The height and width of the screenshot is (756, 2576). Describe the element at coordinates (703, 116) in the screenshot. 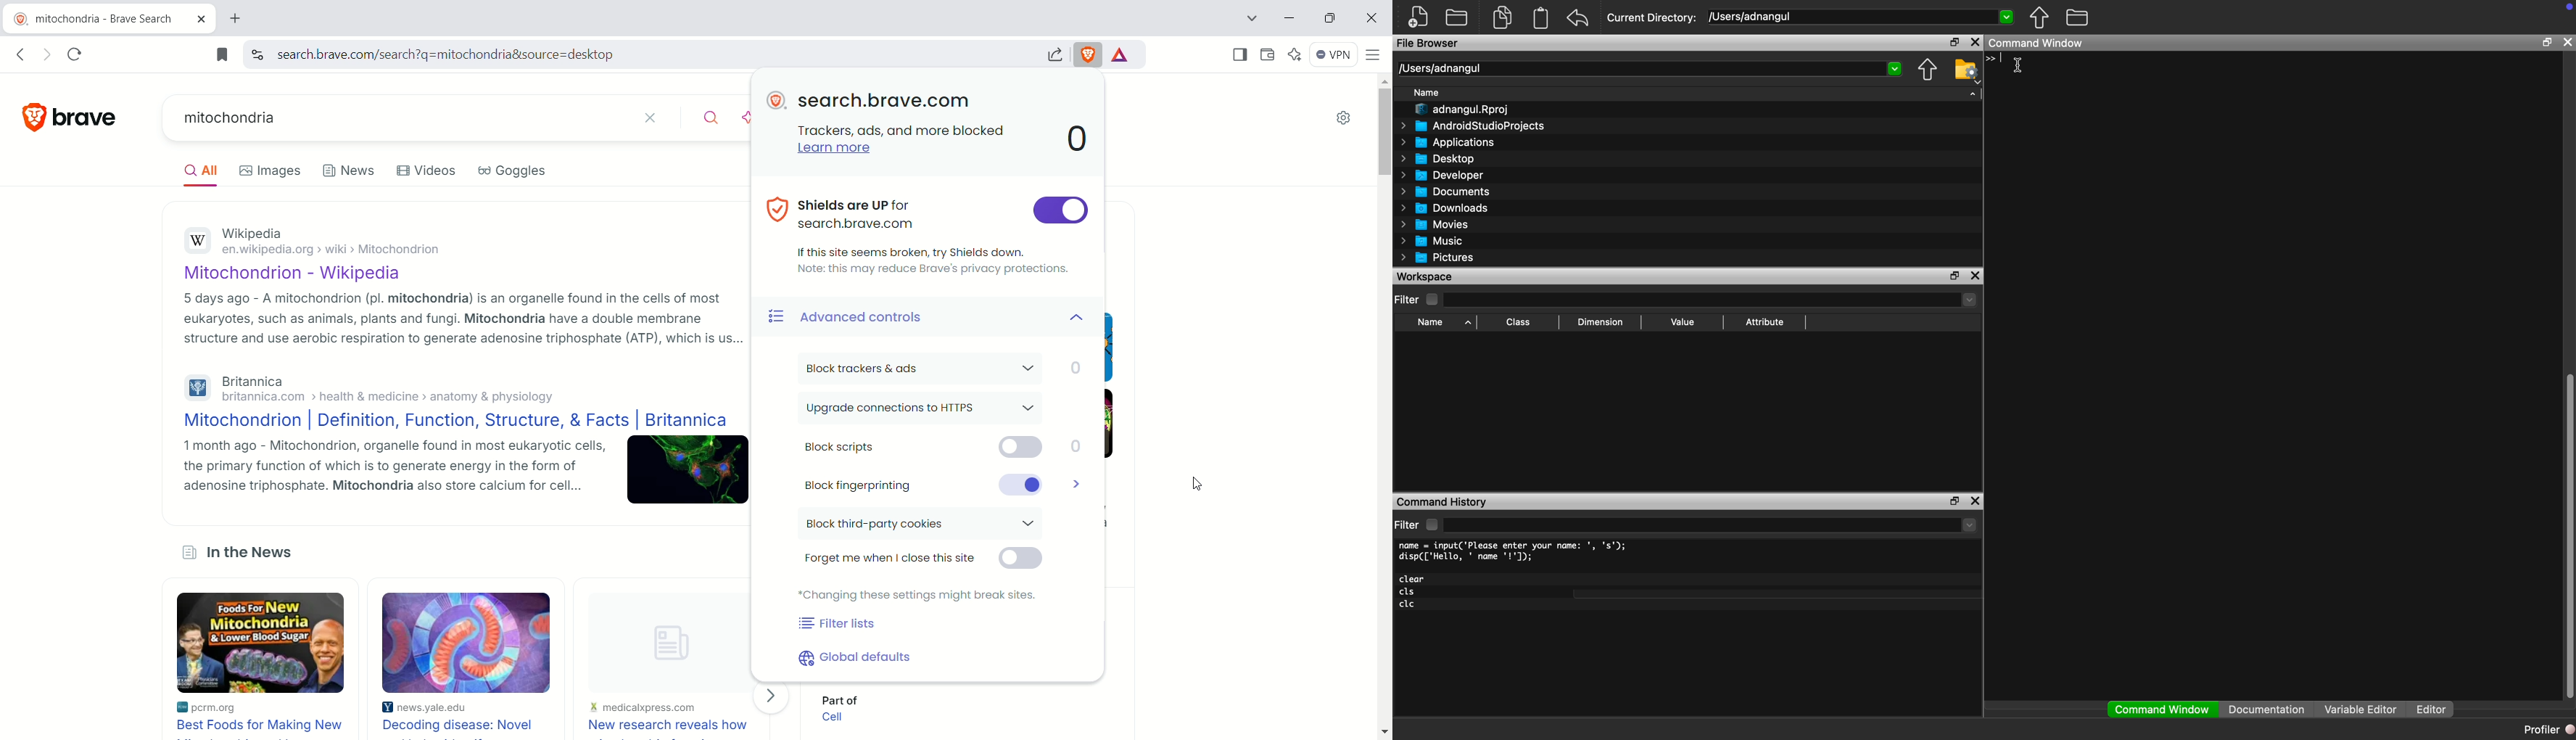

I see `search` at that location.